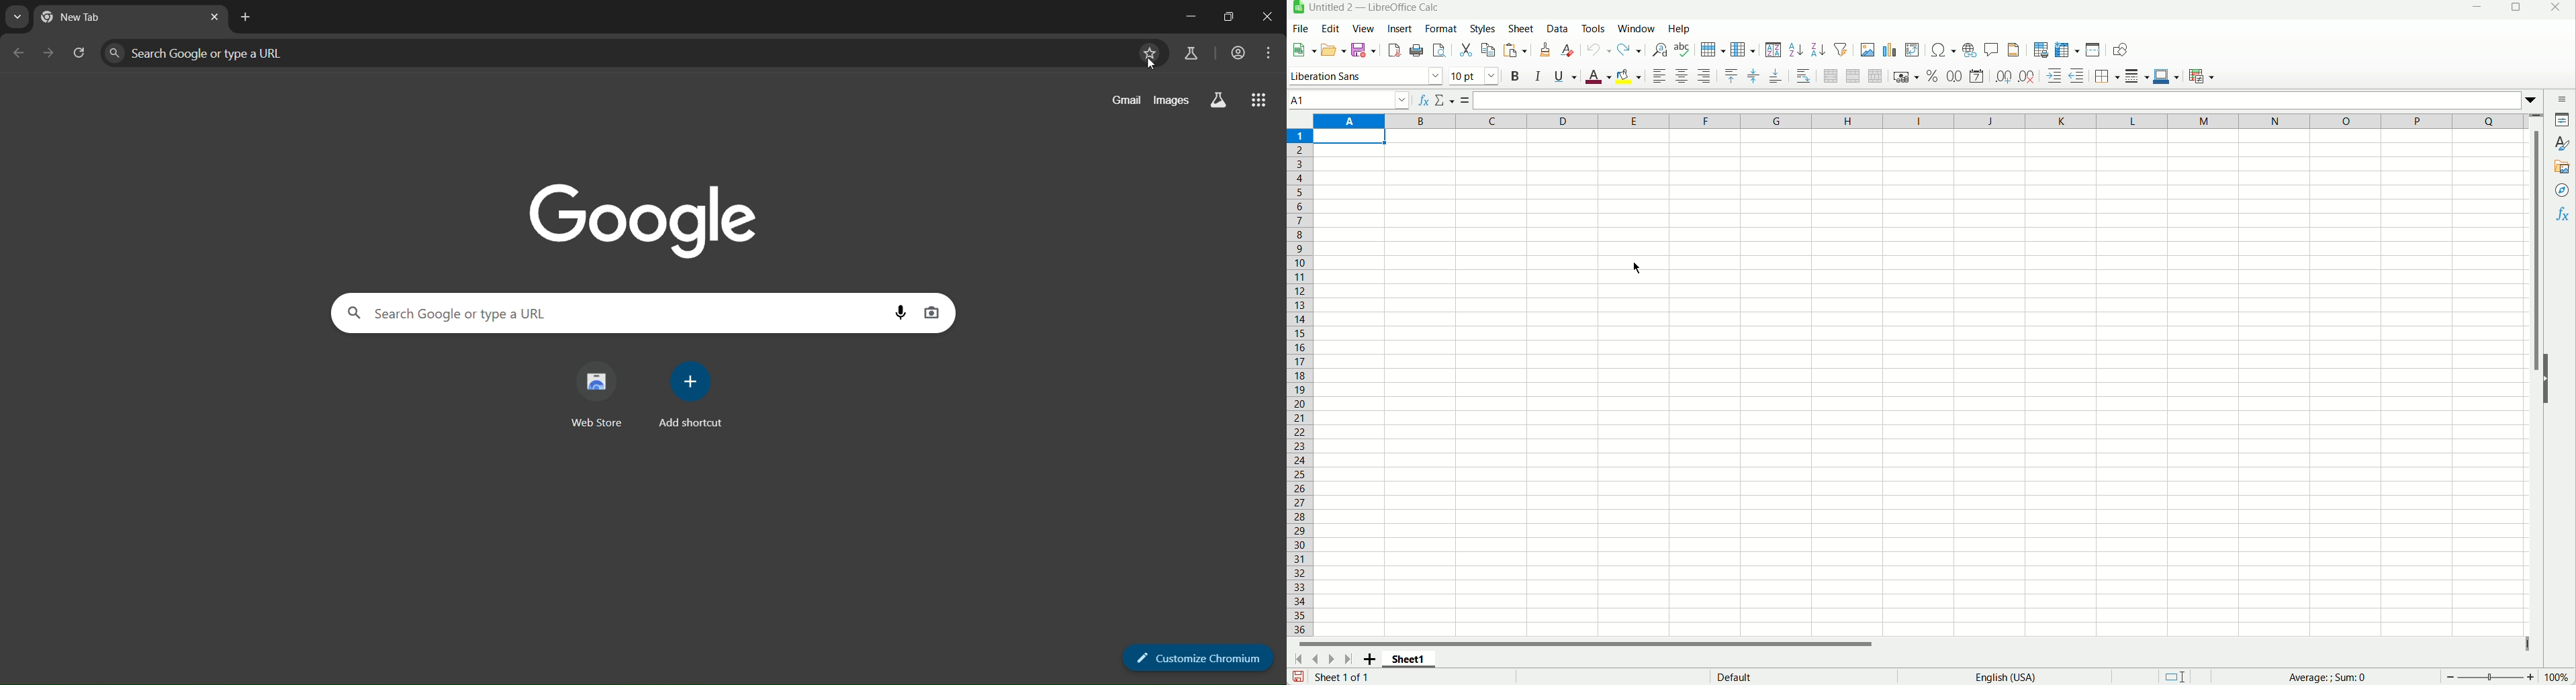 This screenshot has height=700, width=2576. What do you see at coordinates (1637, 28) in the screenshot?
I see `Window` at bounding box center [1637, 28].